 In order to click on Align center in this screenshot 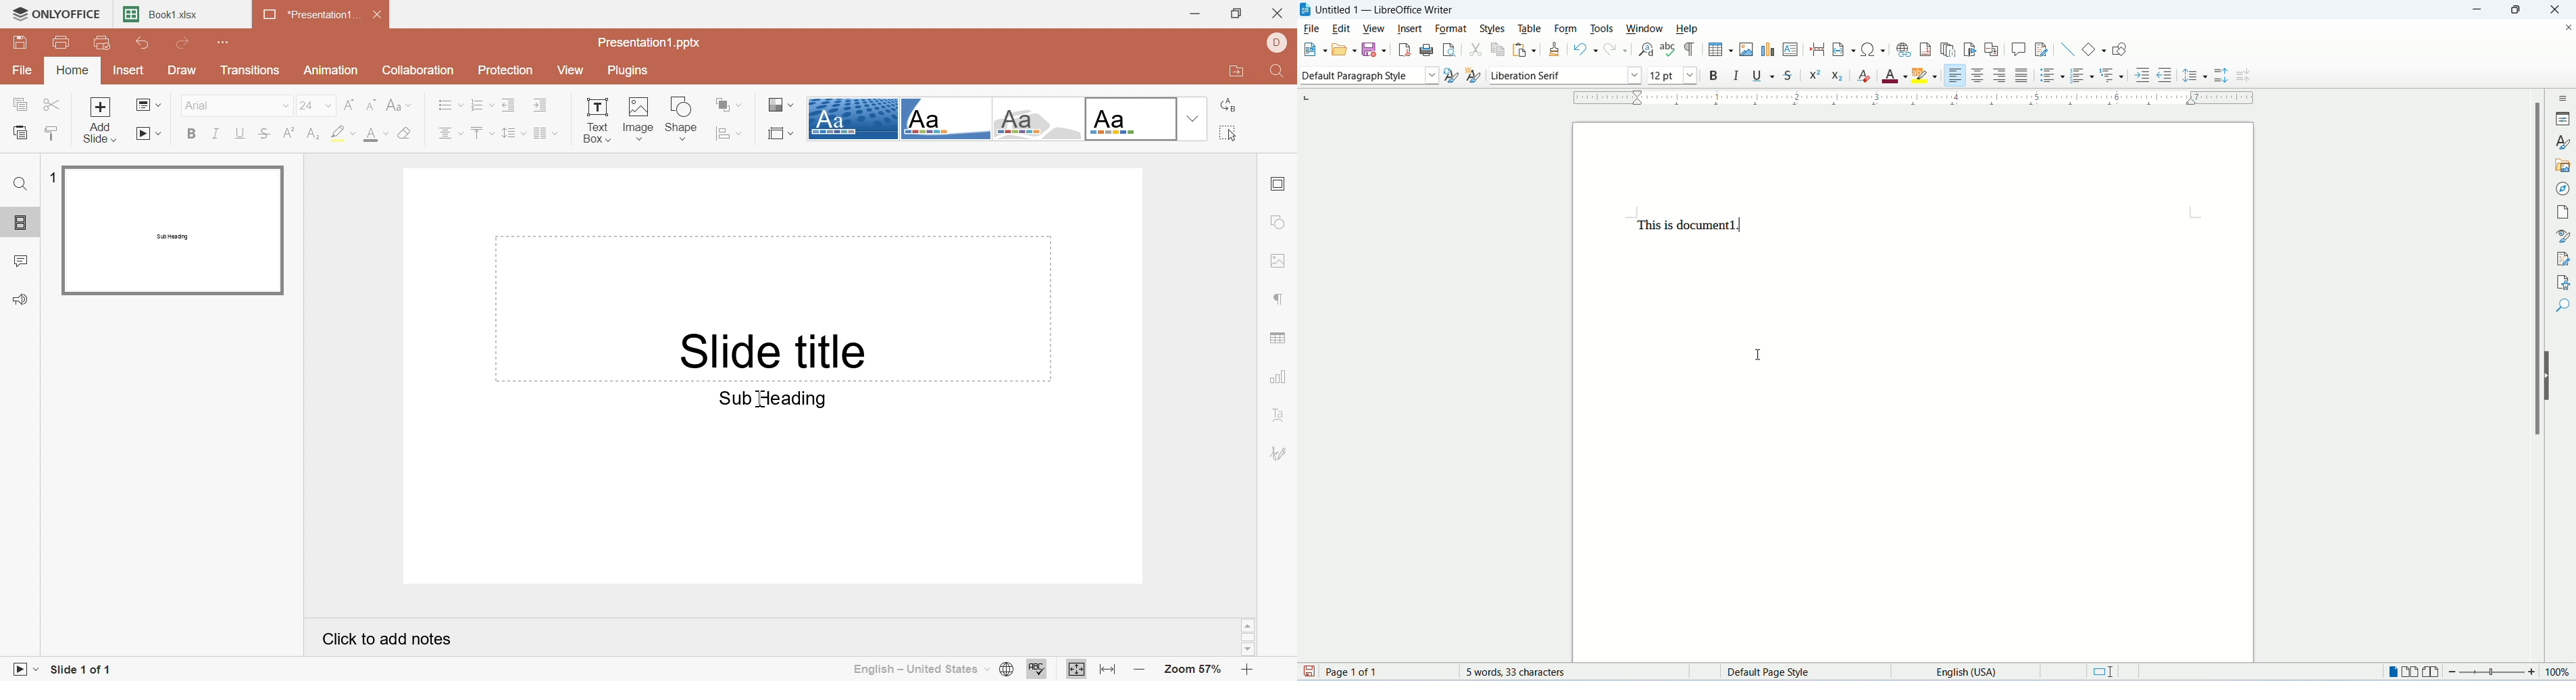, I will do `click(452, 132)`.